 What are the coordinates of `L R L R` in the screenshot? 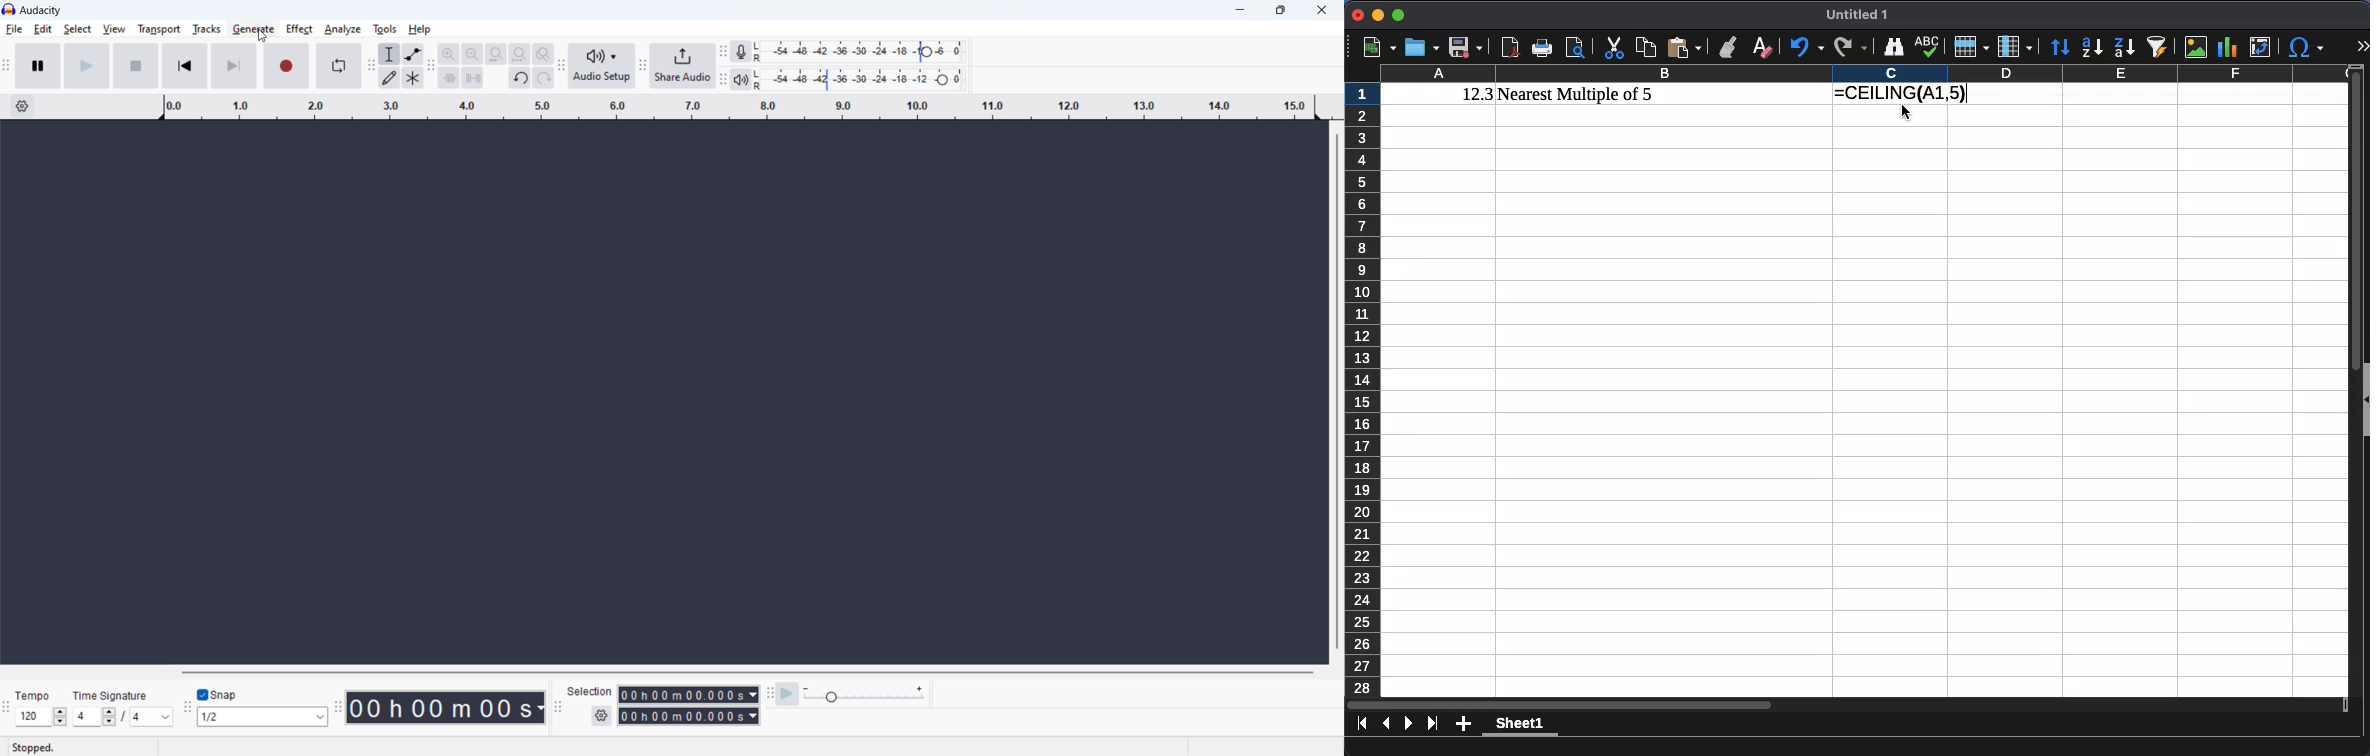 It's located at (759, 64).